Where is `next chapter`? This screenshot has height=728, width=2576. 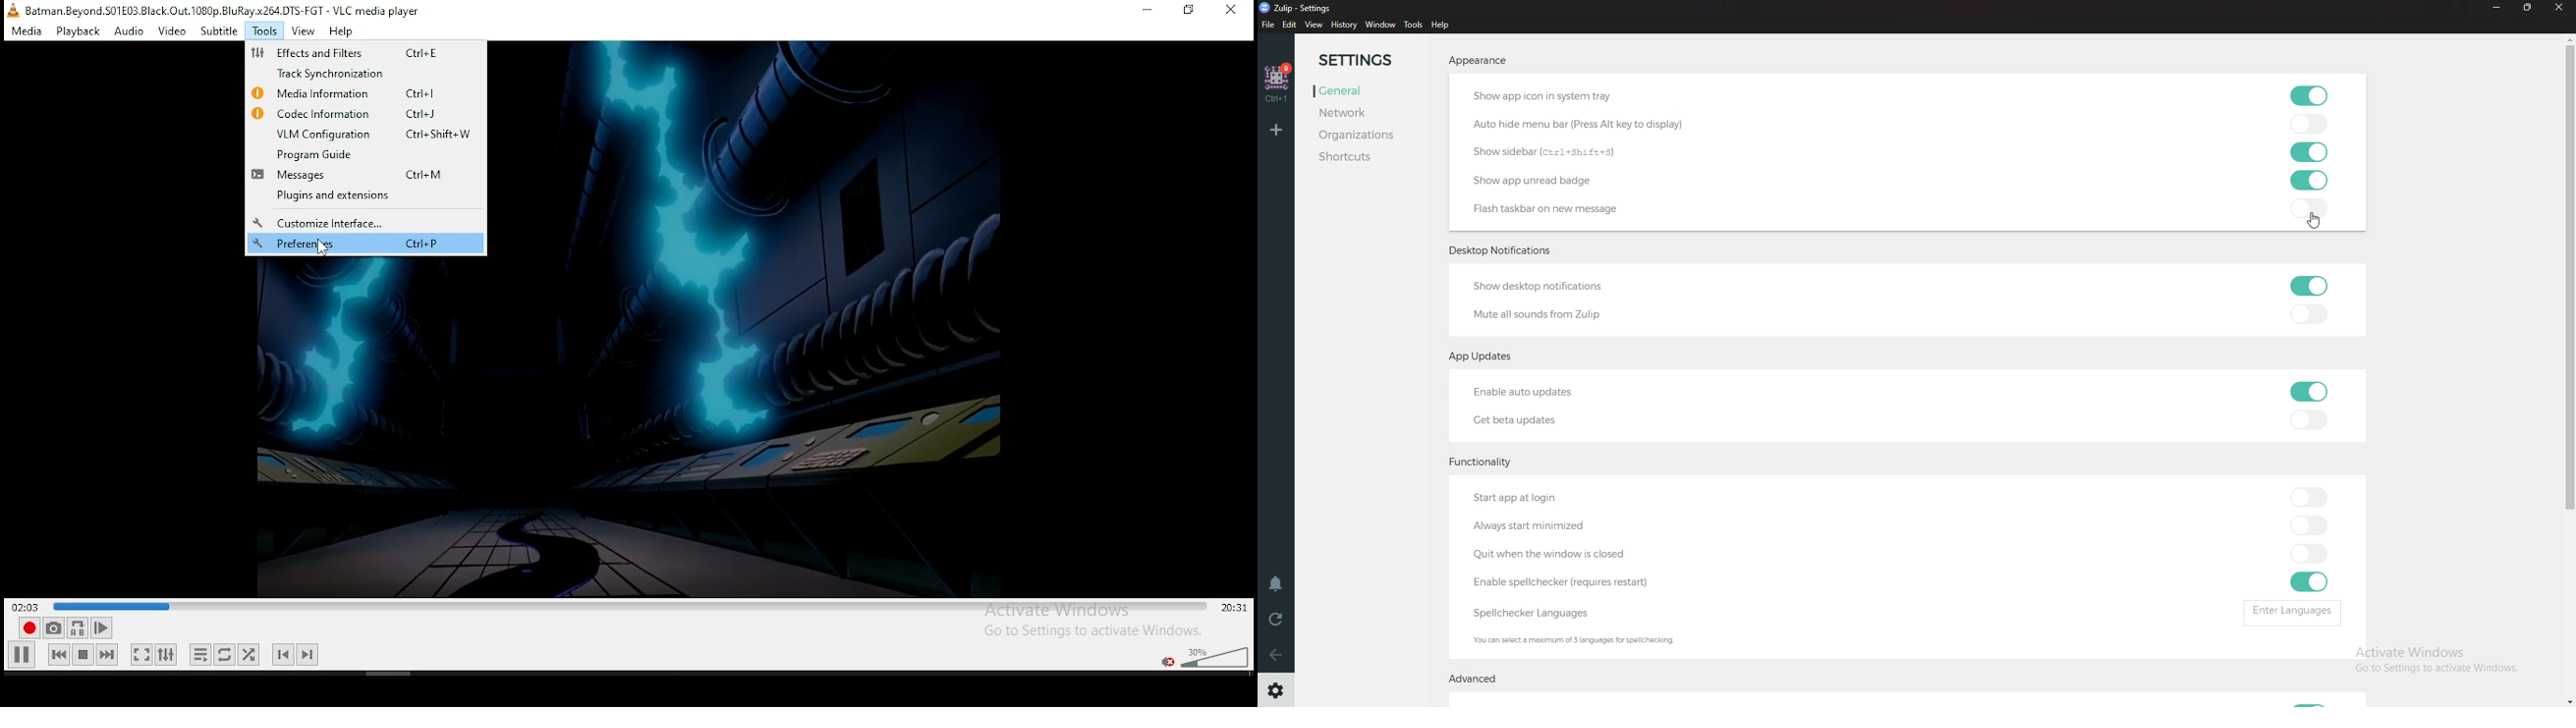 next chapter is located at coordinates (308, 654).